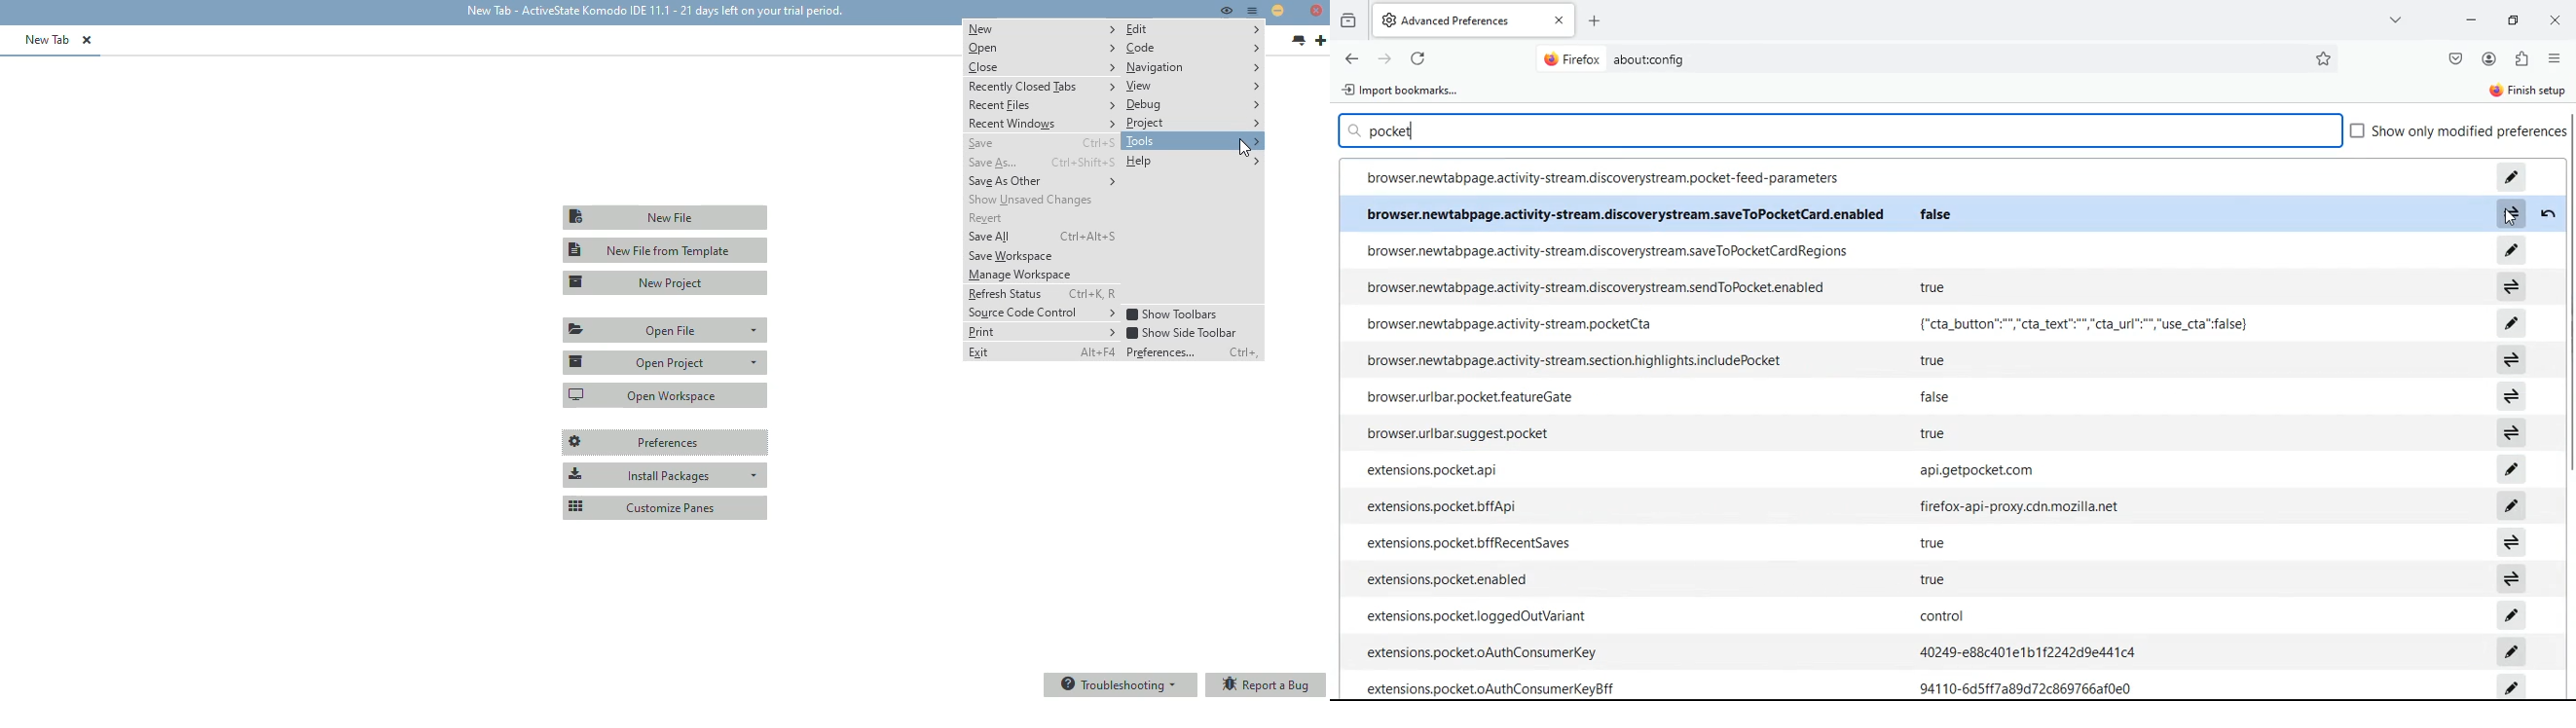  Describe the element at coordinates (2525, 59) in the screenshot. I see `extentions` at that location.